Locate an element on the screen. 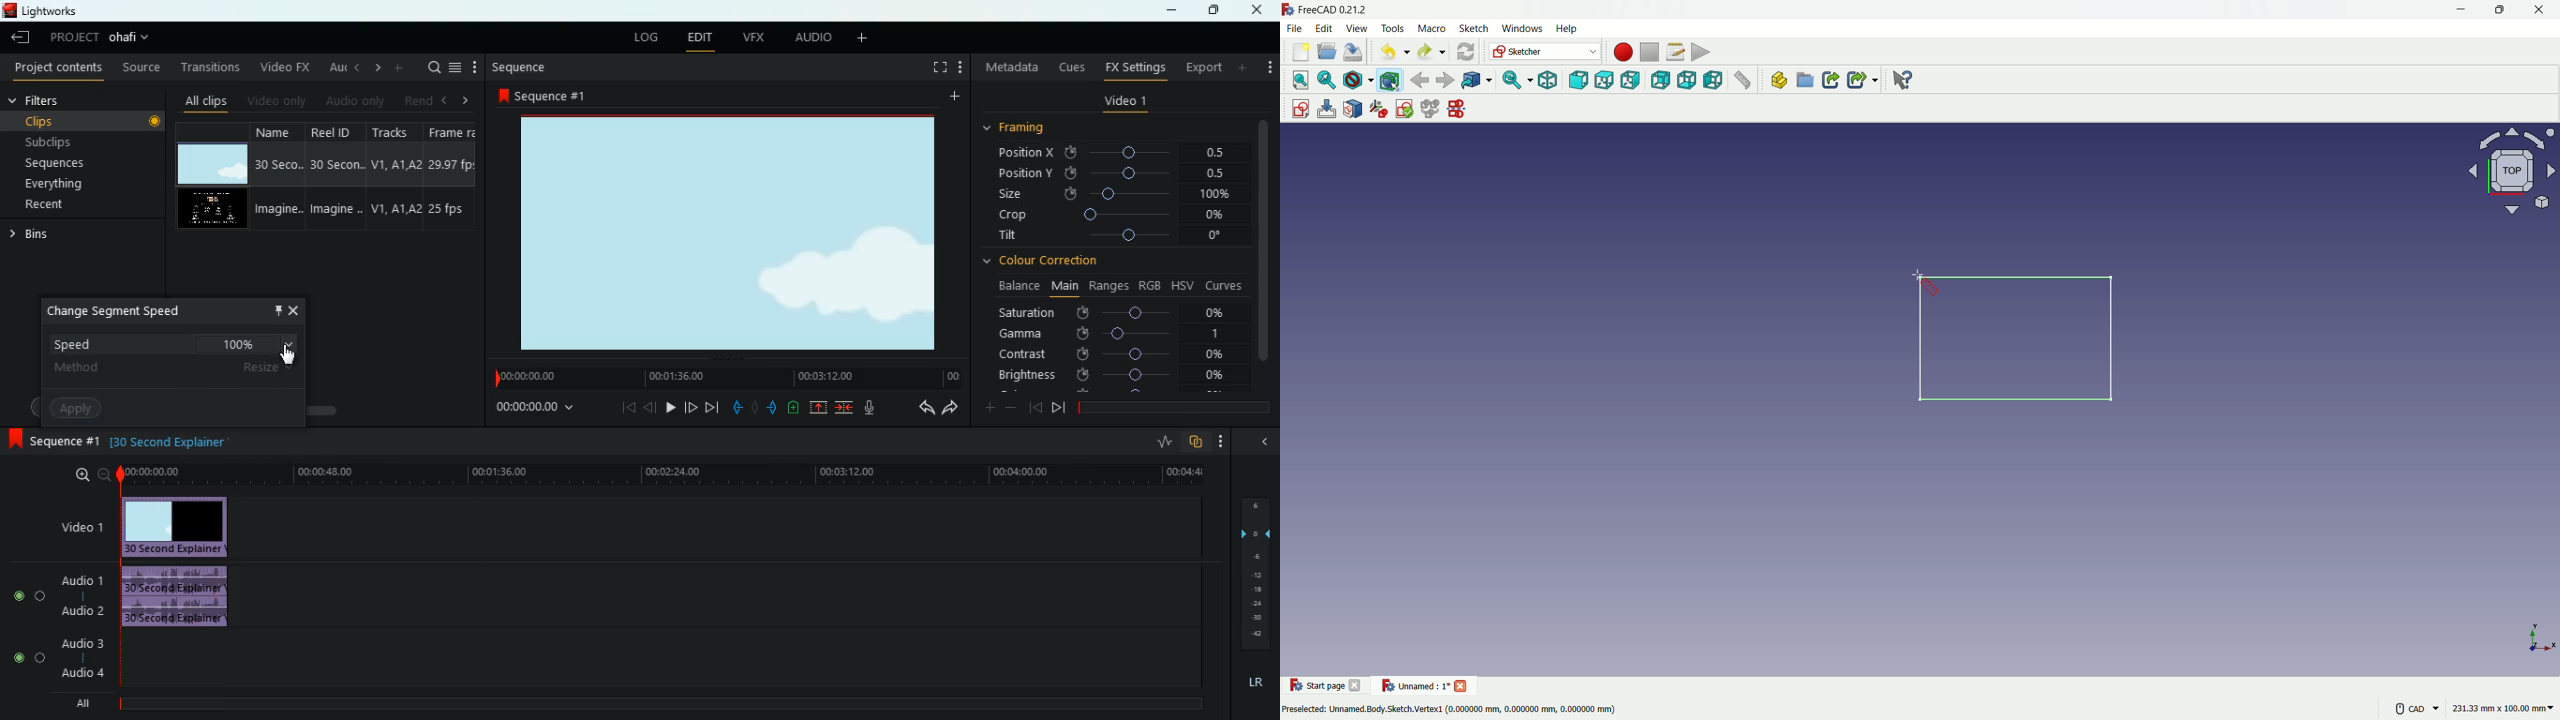 Image resolution: width=2576 pixels, height=728 pixels. more is located at coordinates (952, 97).